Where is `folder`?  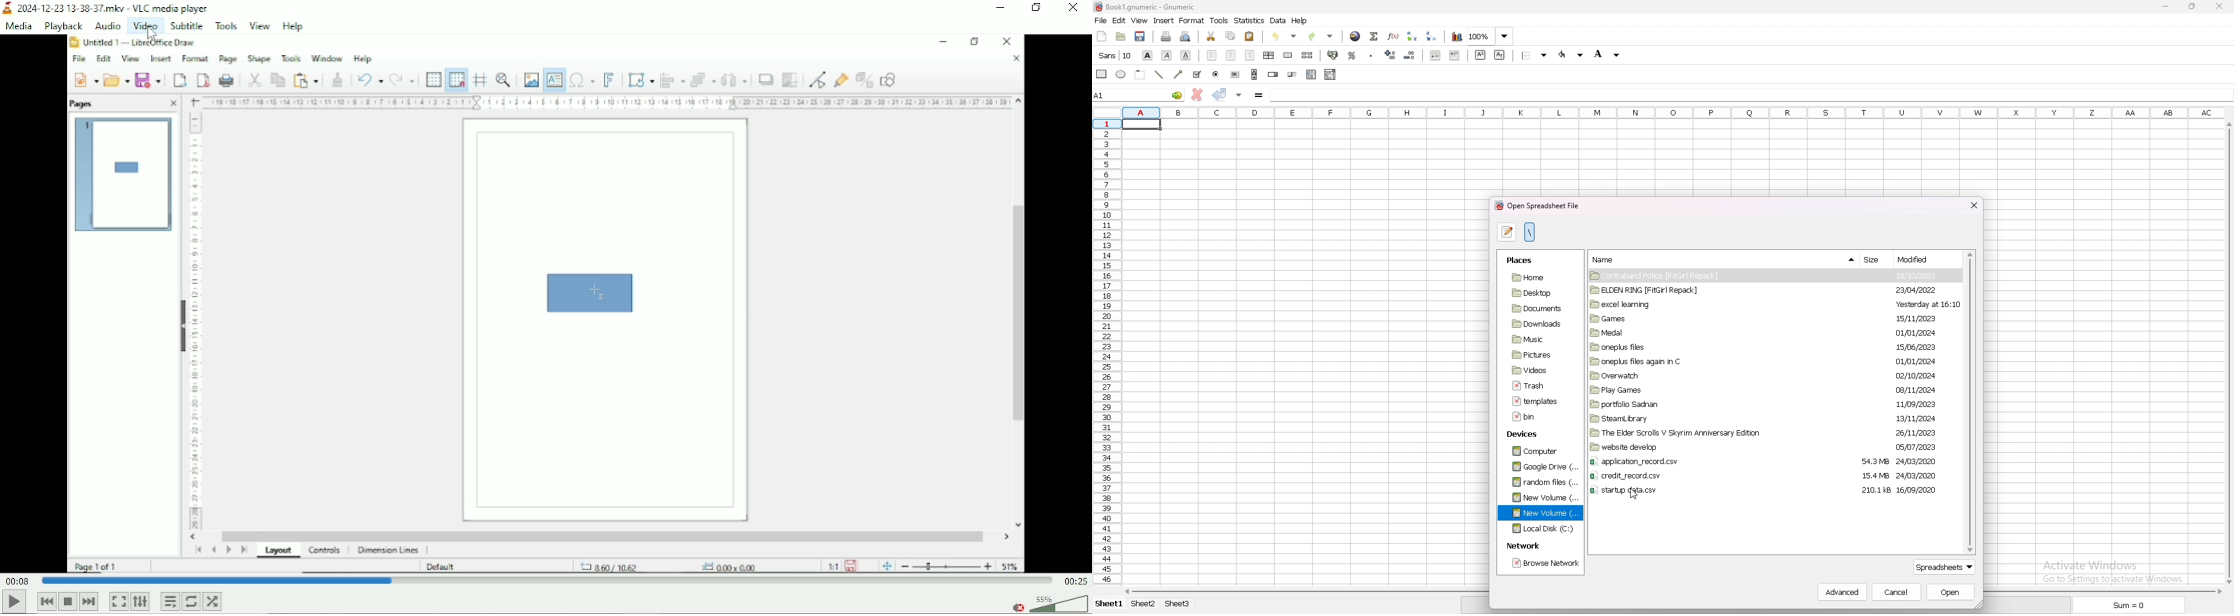
folder is located at coordinates (1704, 390).